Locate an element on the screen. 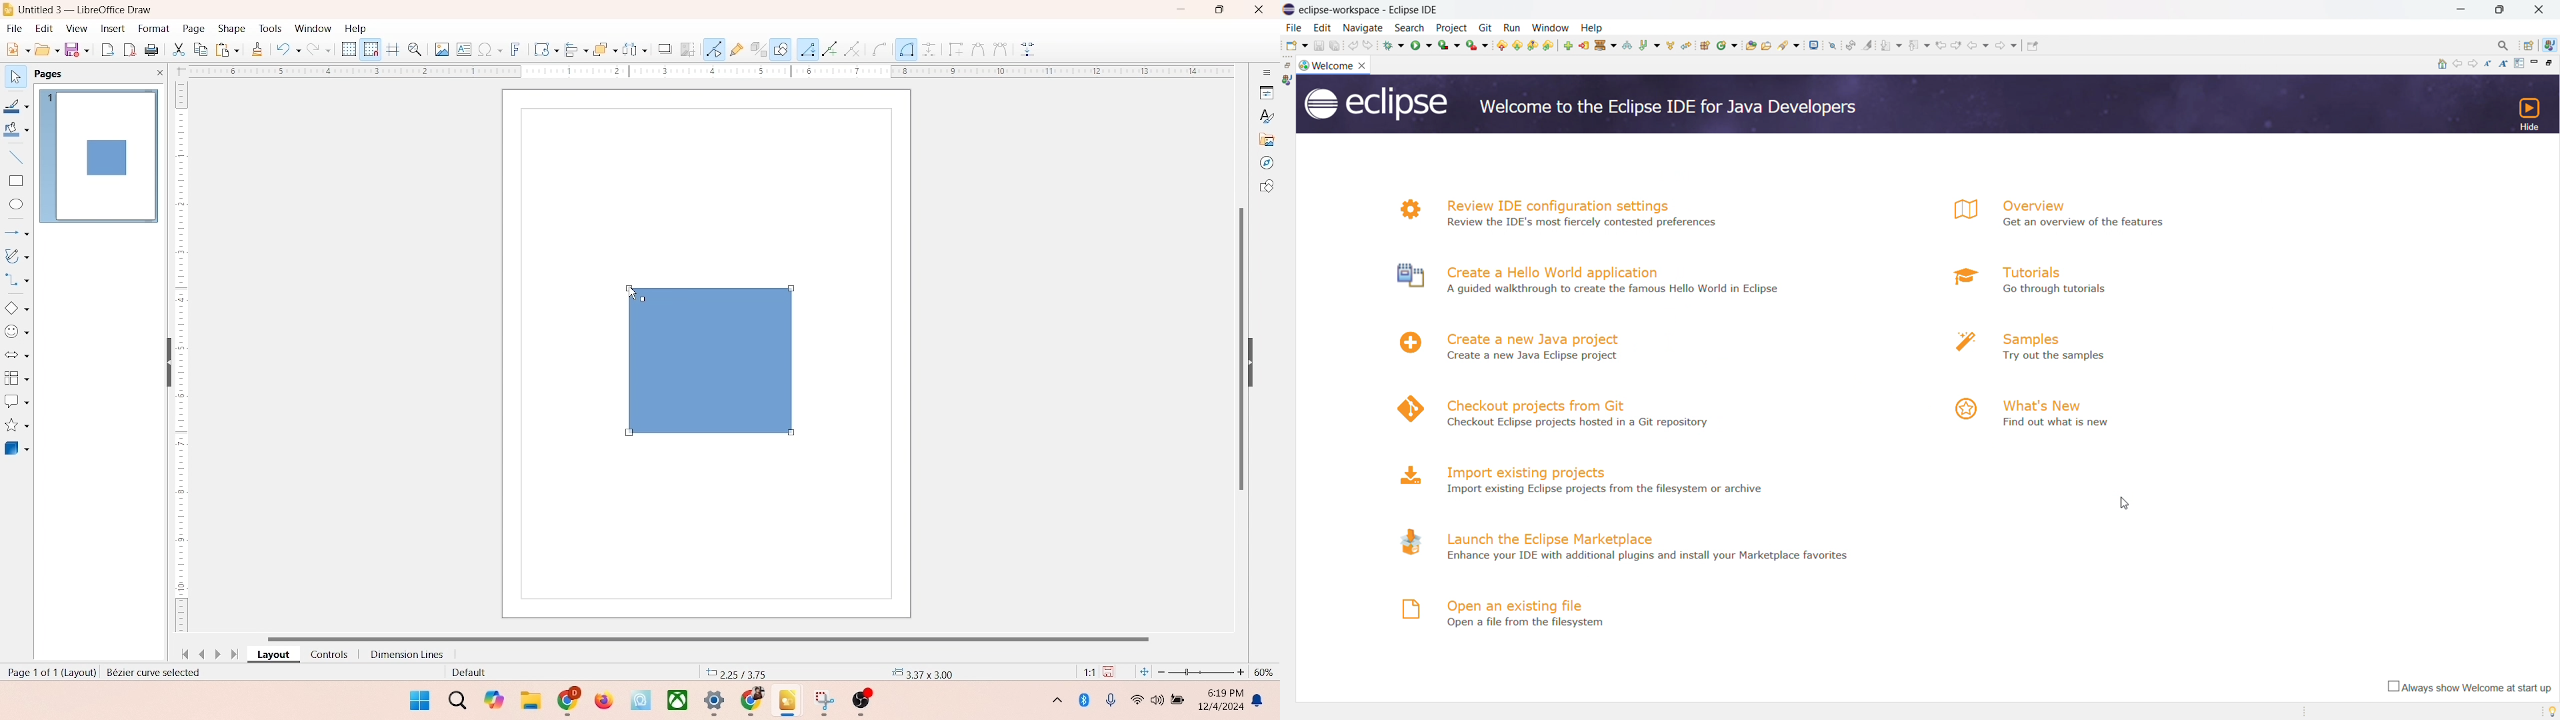  allign is located at coordinates (572, 47).